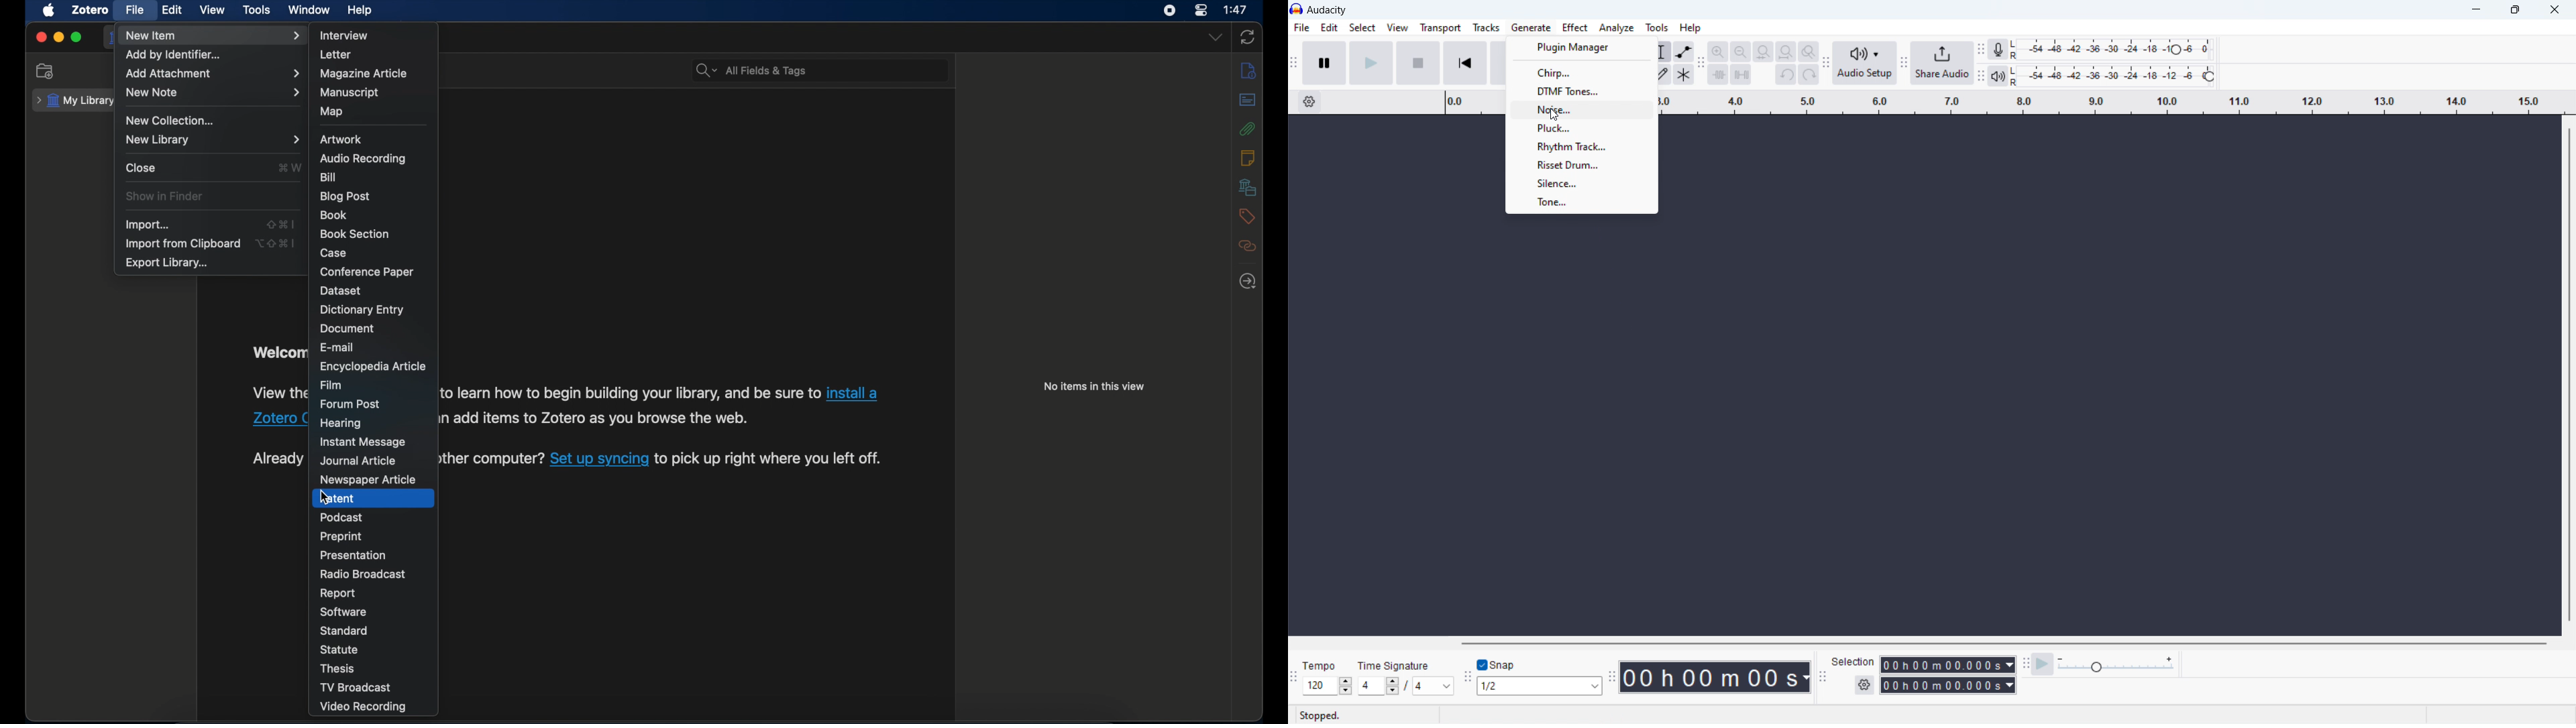  What do you see at coordinates (359, 461) in the screenshot?
I see `journal article` at bounding box center [359, 461].